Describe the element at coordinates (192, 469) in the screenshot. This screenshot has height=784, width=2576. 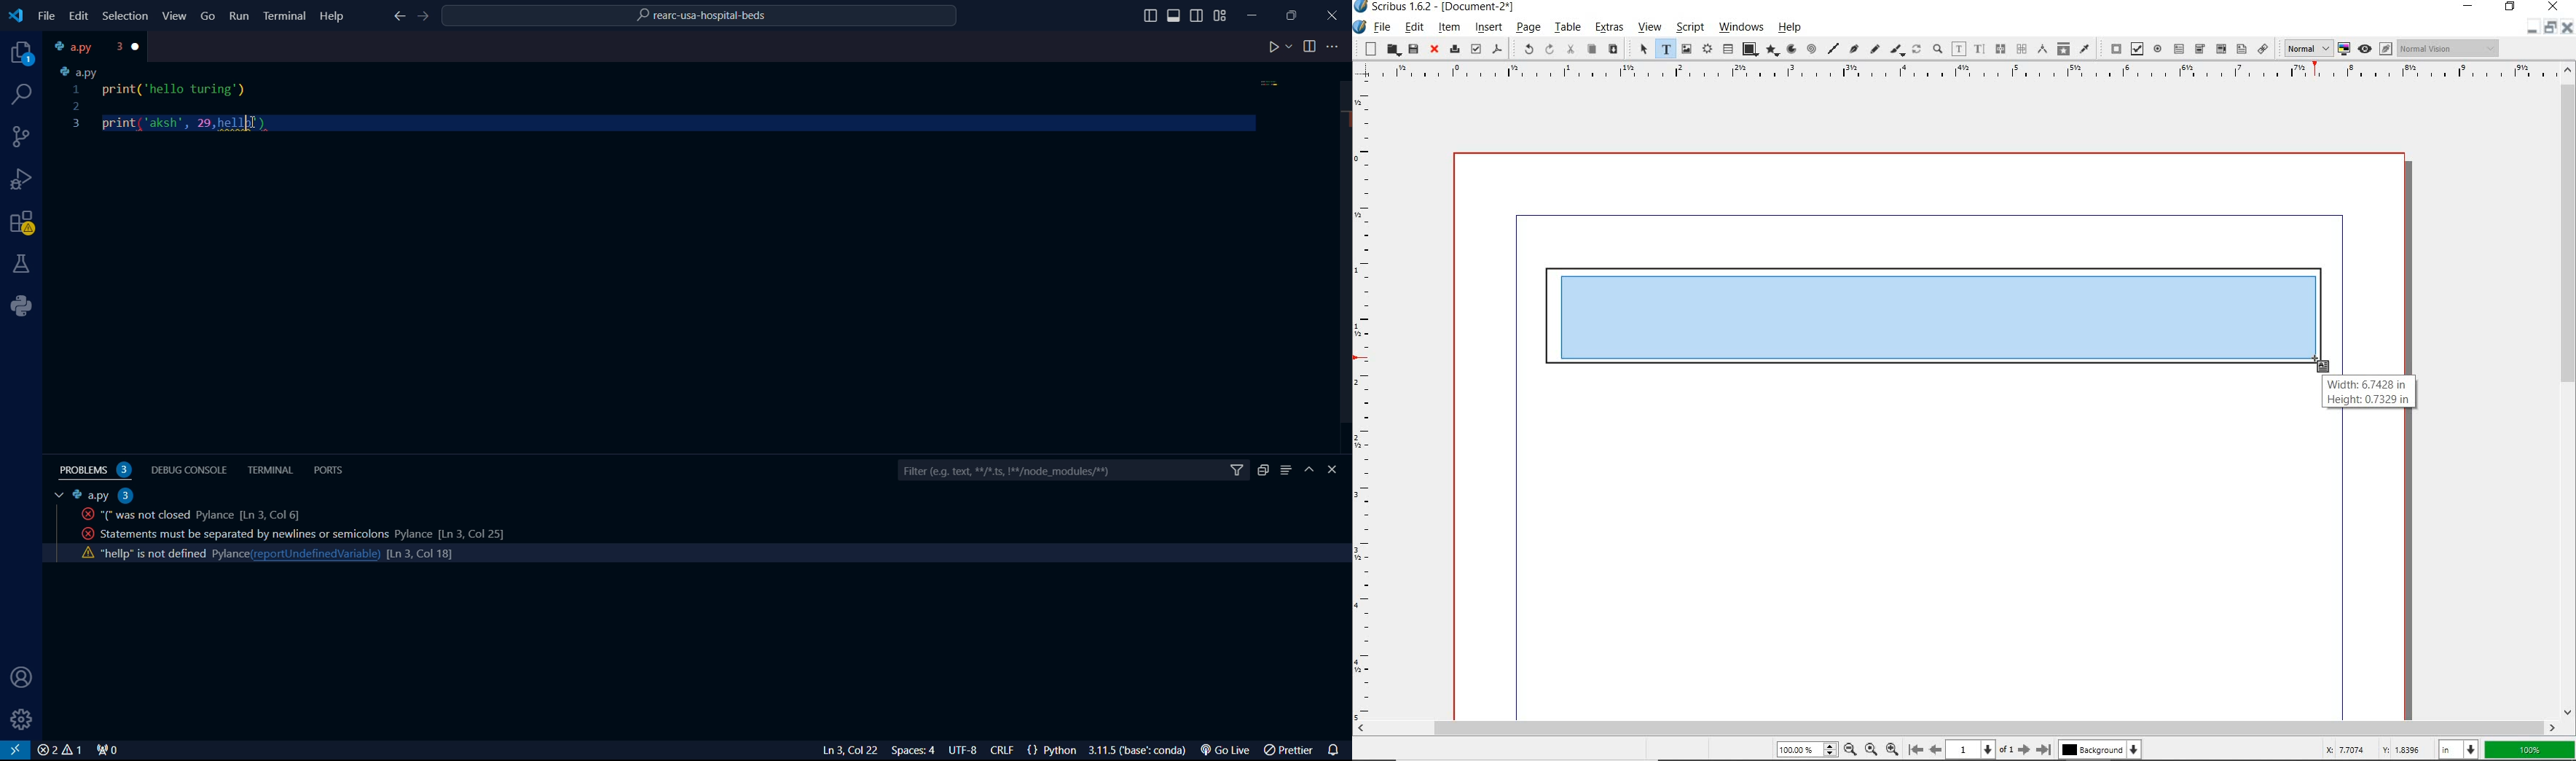
I see `debug console` at that location.